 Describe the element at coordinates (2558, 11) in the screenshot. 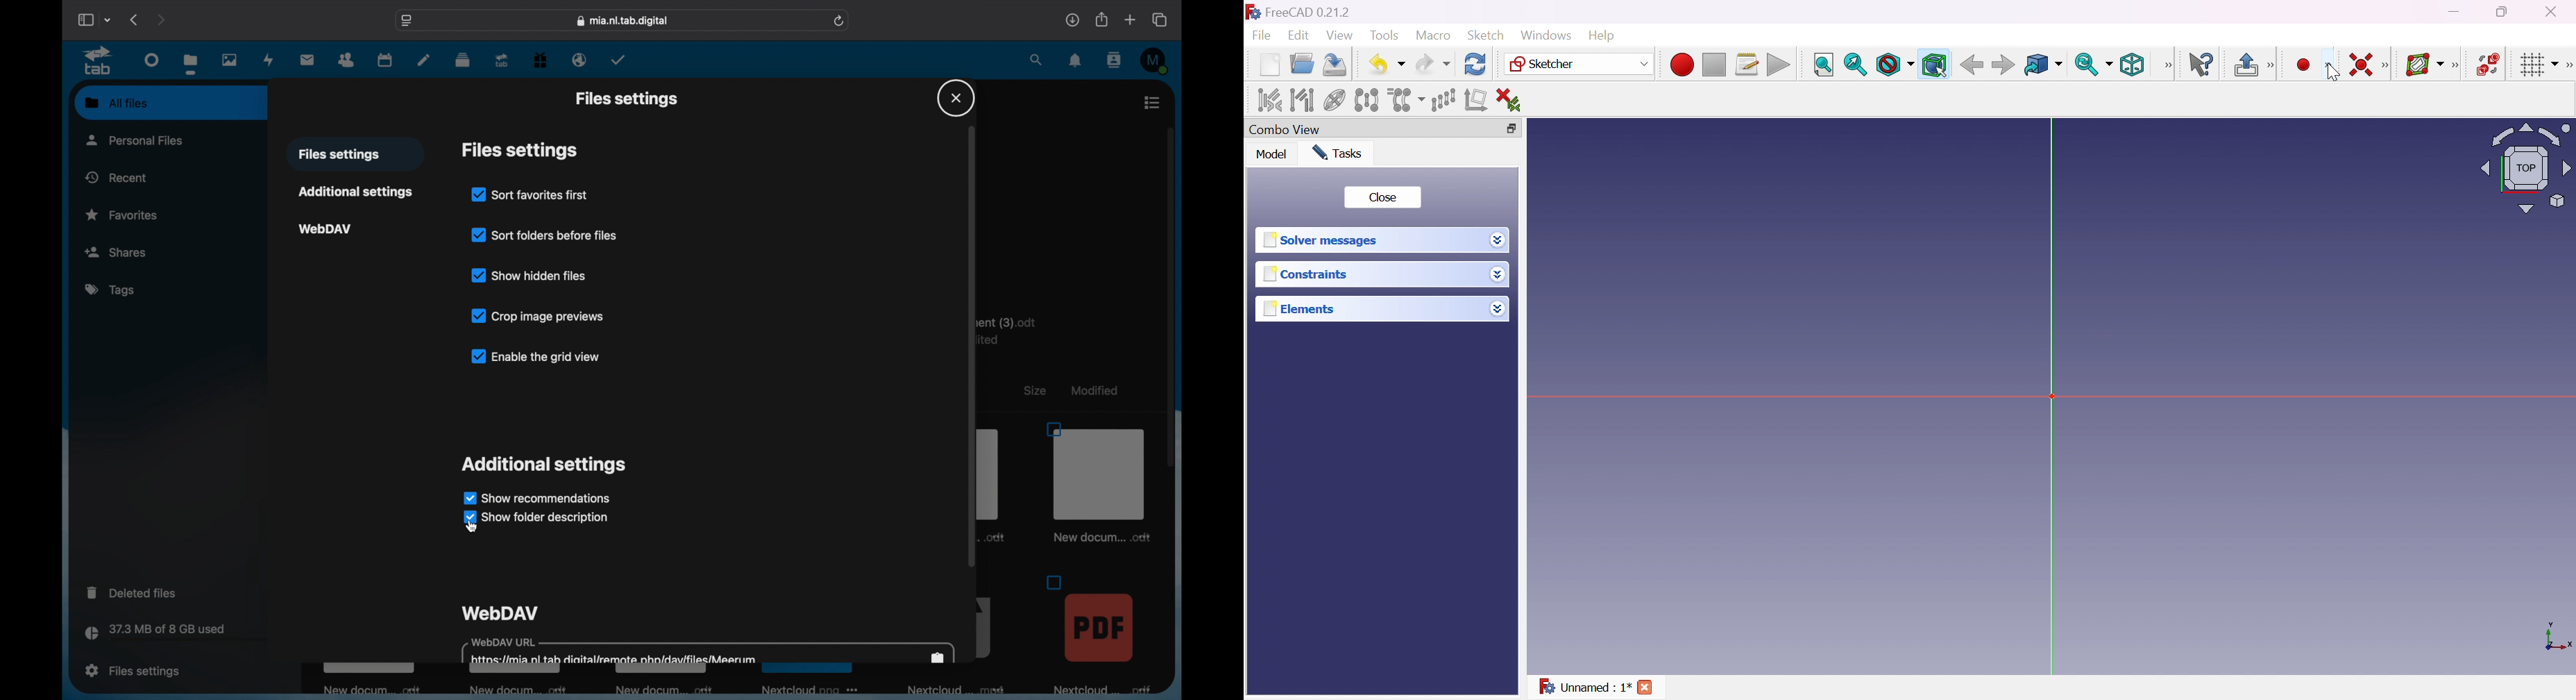

I see `Close` at that location.